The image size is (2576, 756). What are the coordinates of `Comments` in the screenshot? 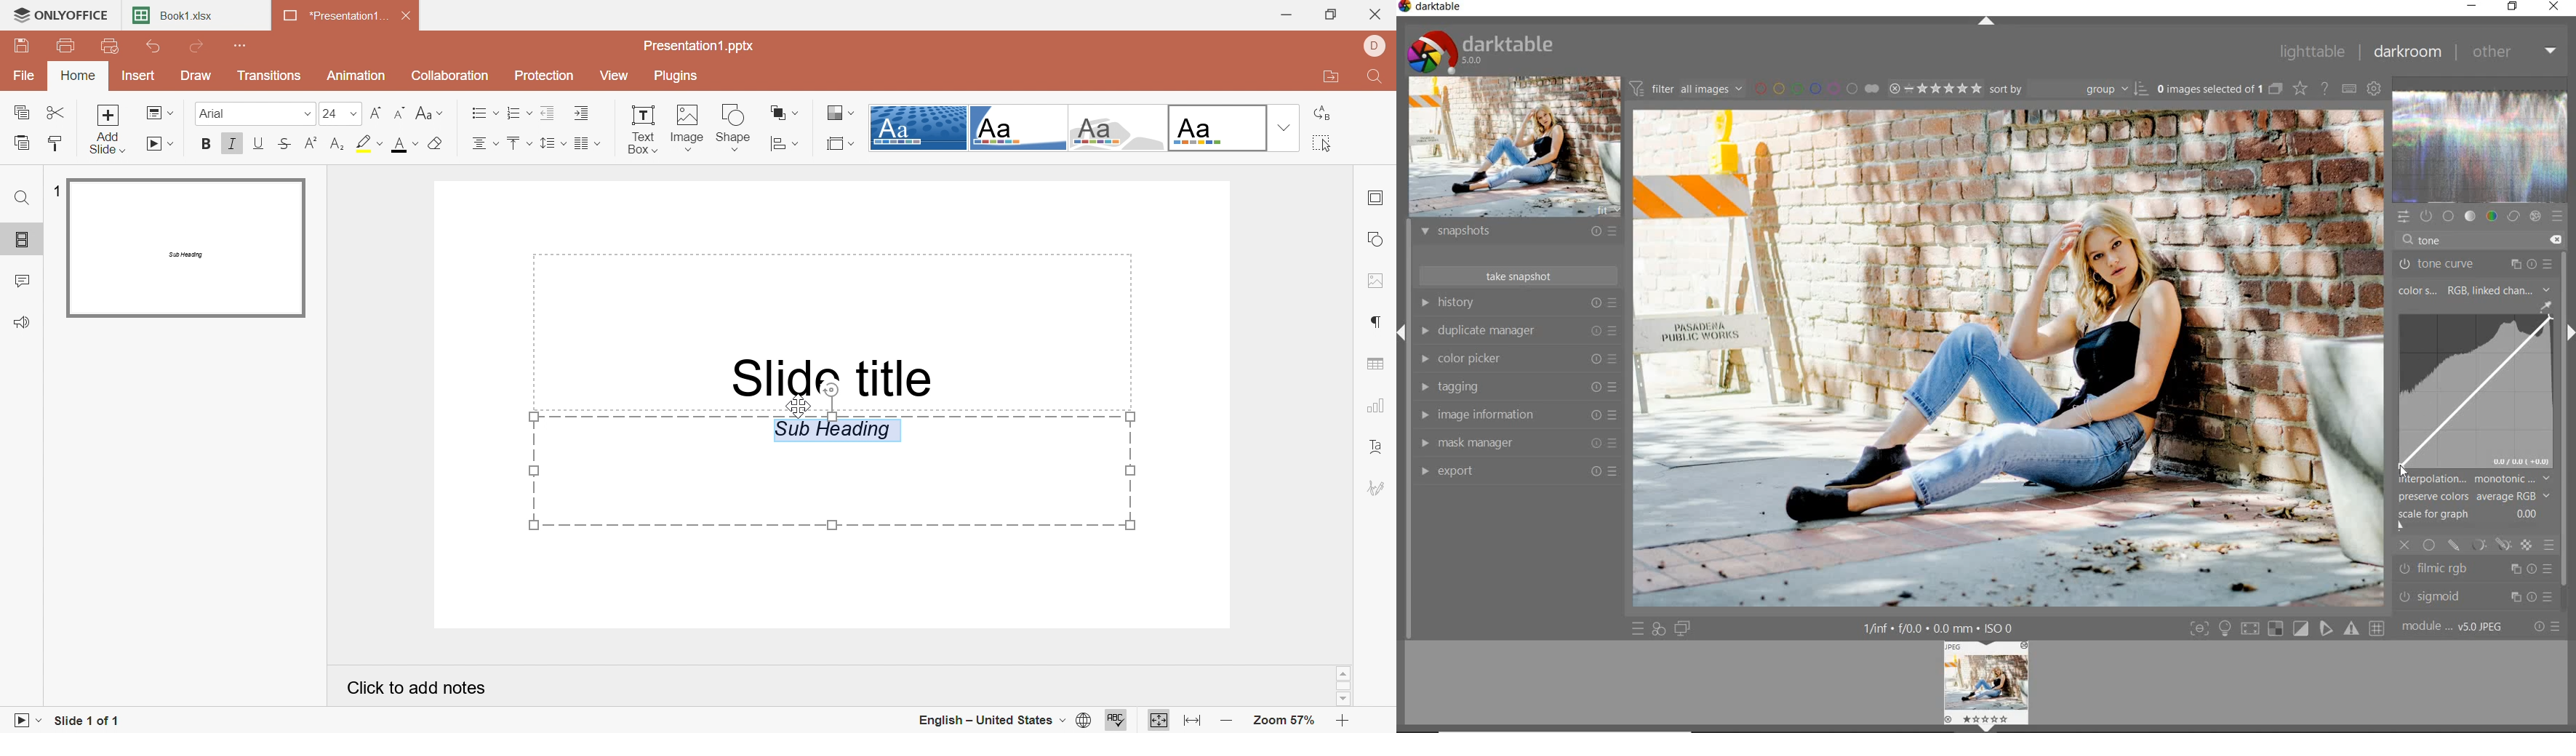 It's located at (25, 280).